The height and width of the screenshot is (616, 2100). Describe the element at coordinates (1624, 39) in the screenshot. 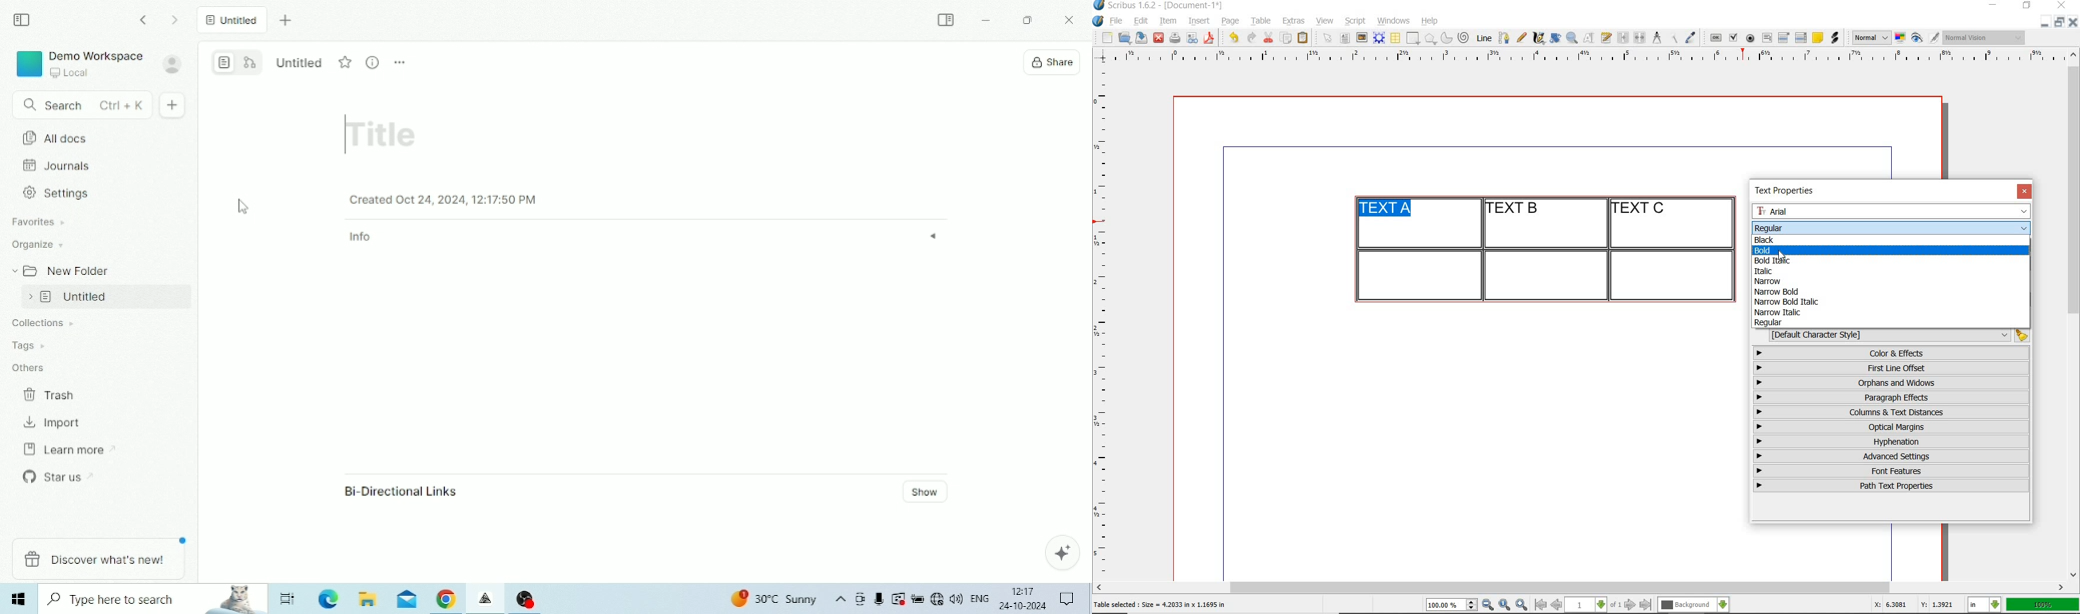

I see `link text frames` at that location.